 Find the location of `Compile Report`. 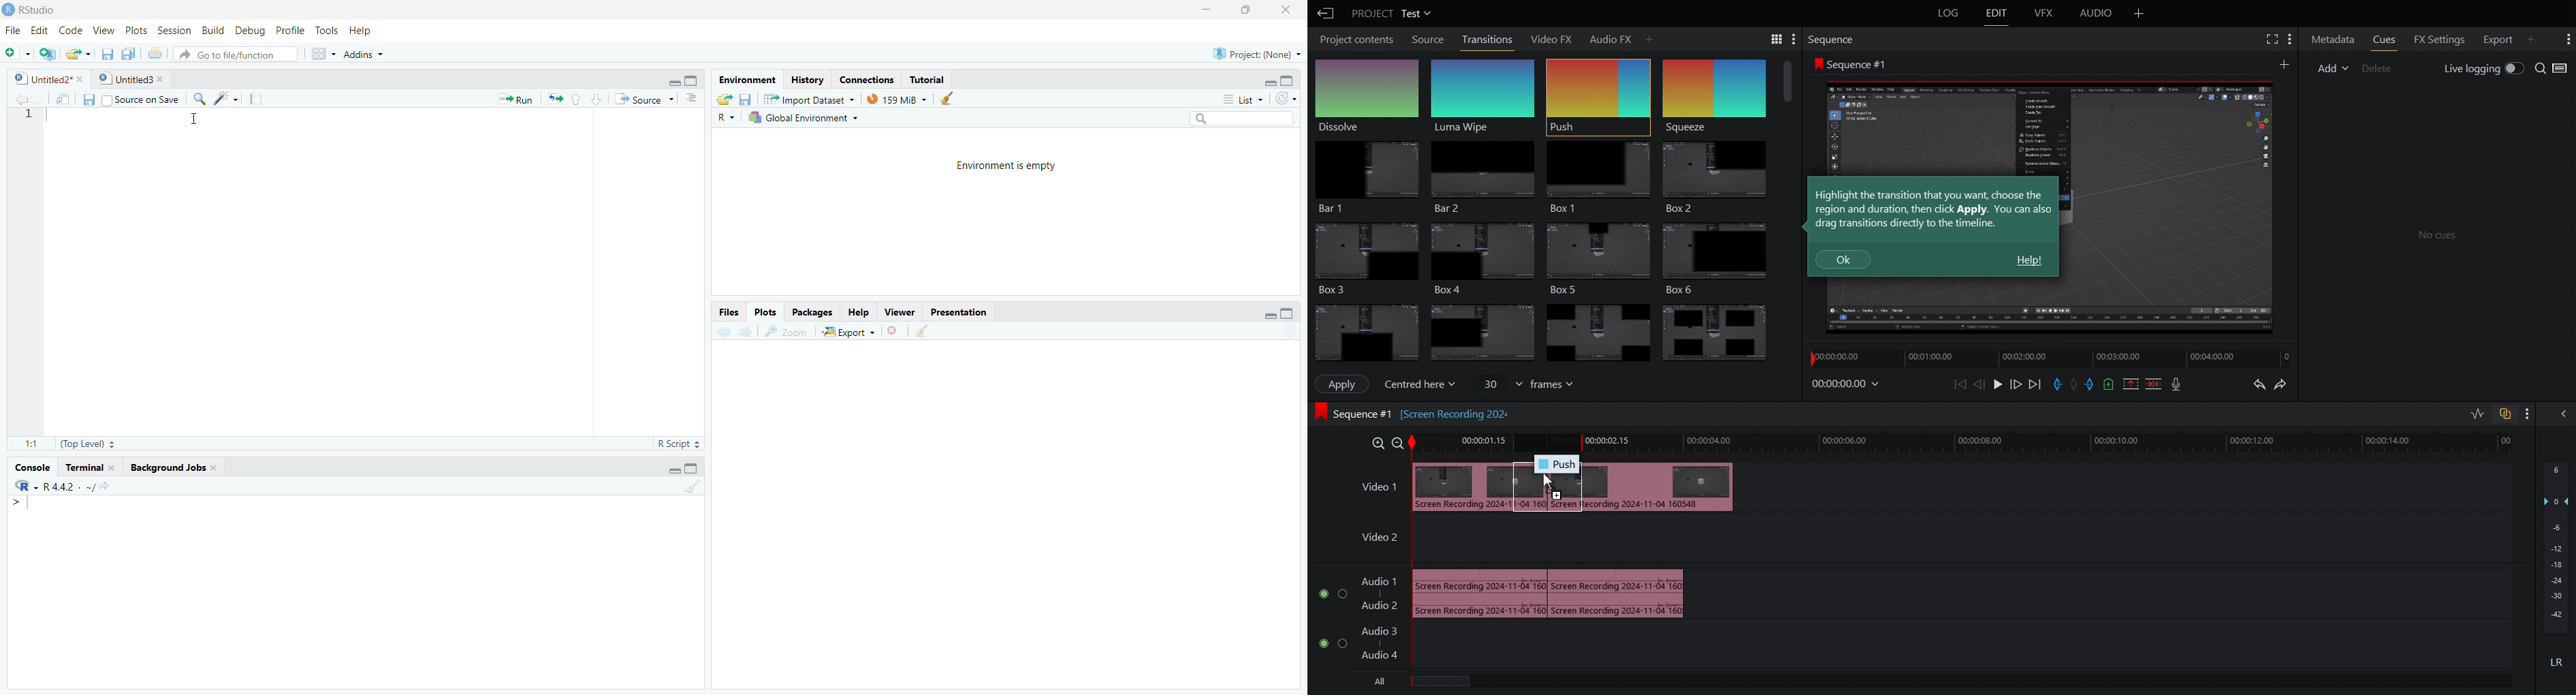

Compile Report is located at coordinates (260, 99).